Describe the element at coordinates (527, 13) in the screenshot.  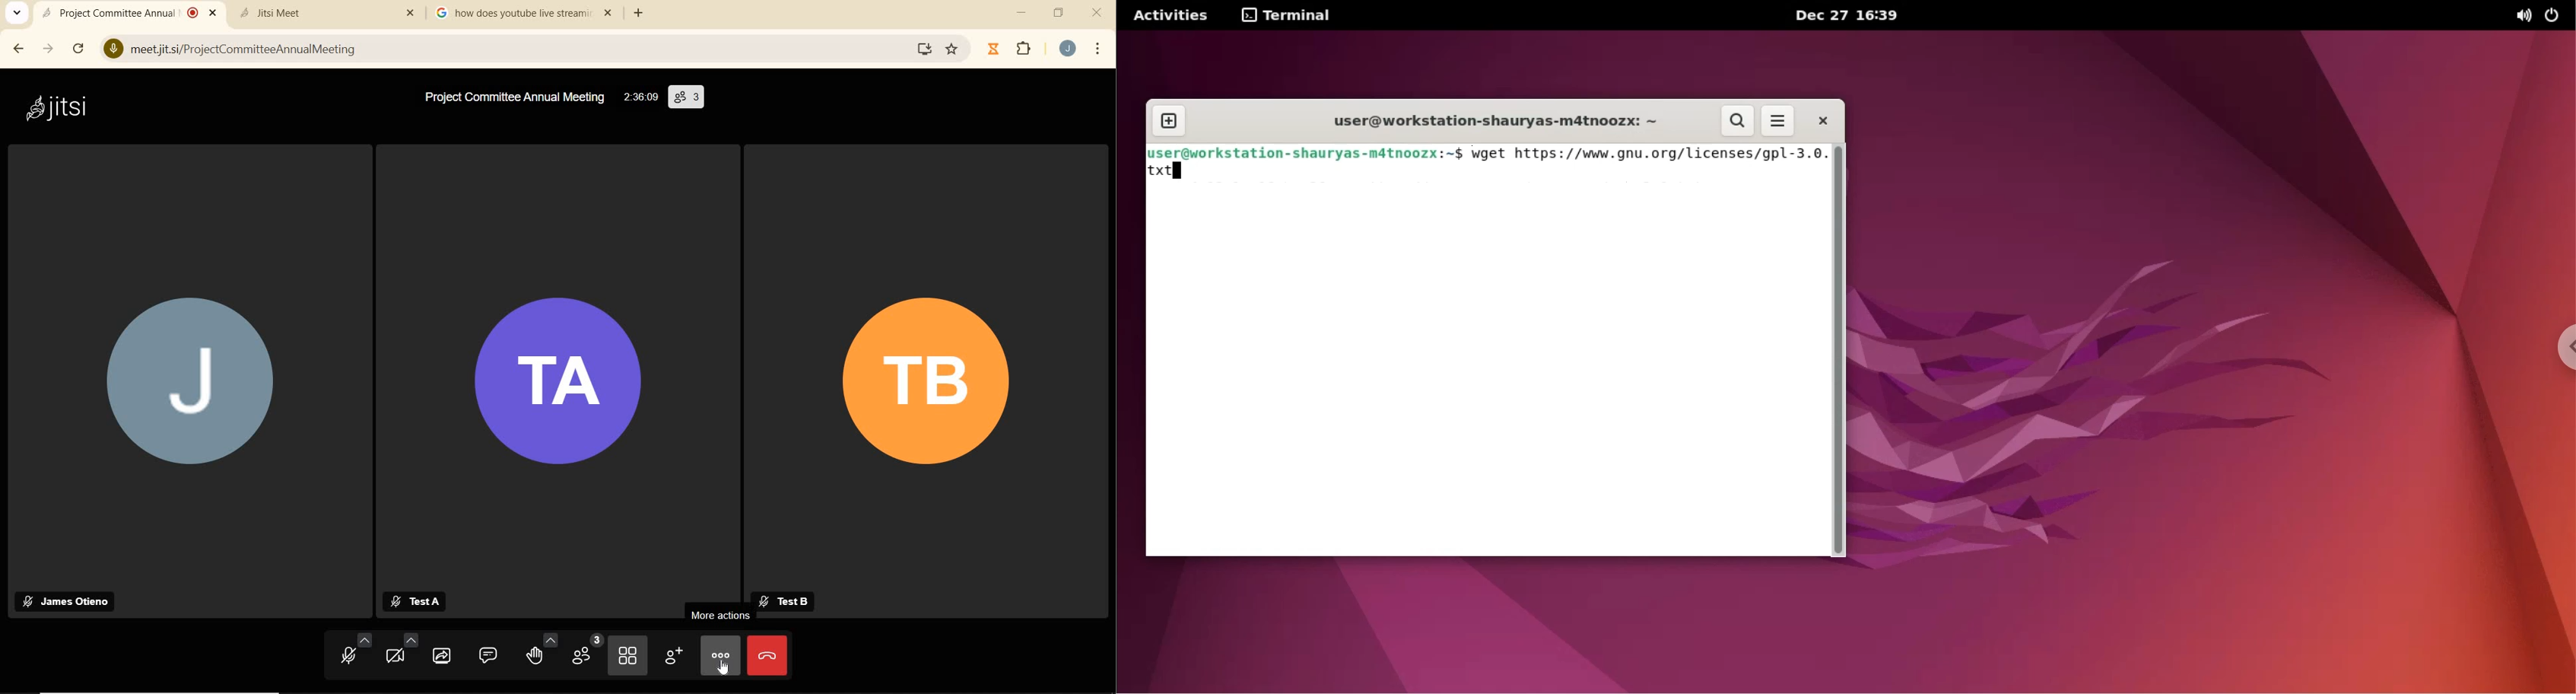
I see `how does youtube live stream` at that location.